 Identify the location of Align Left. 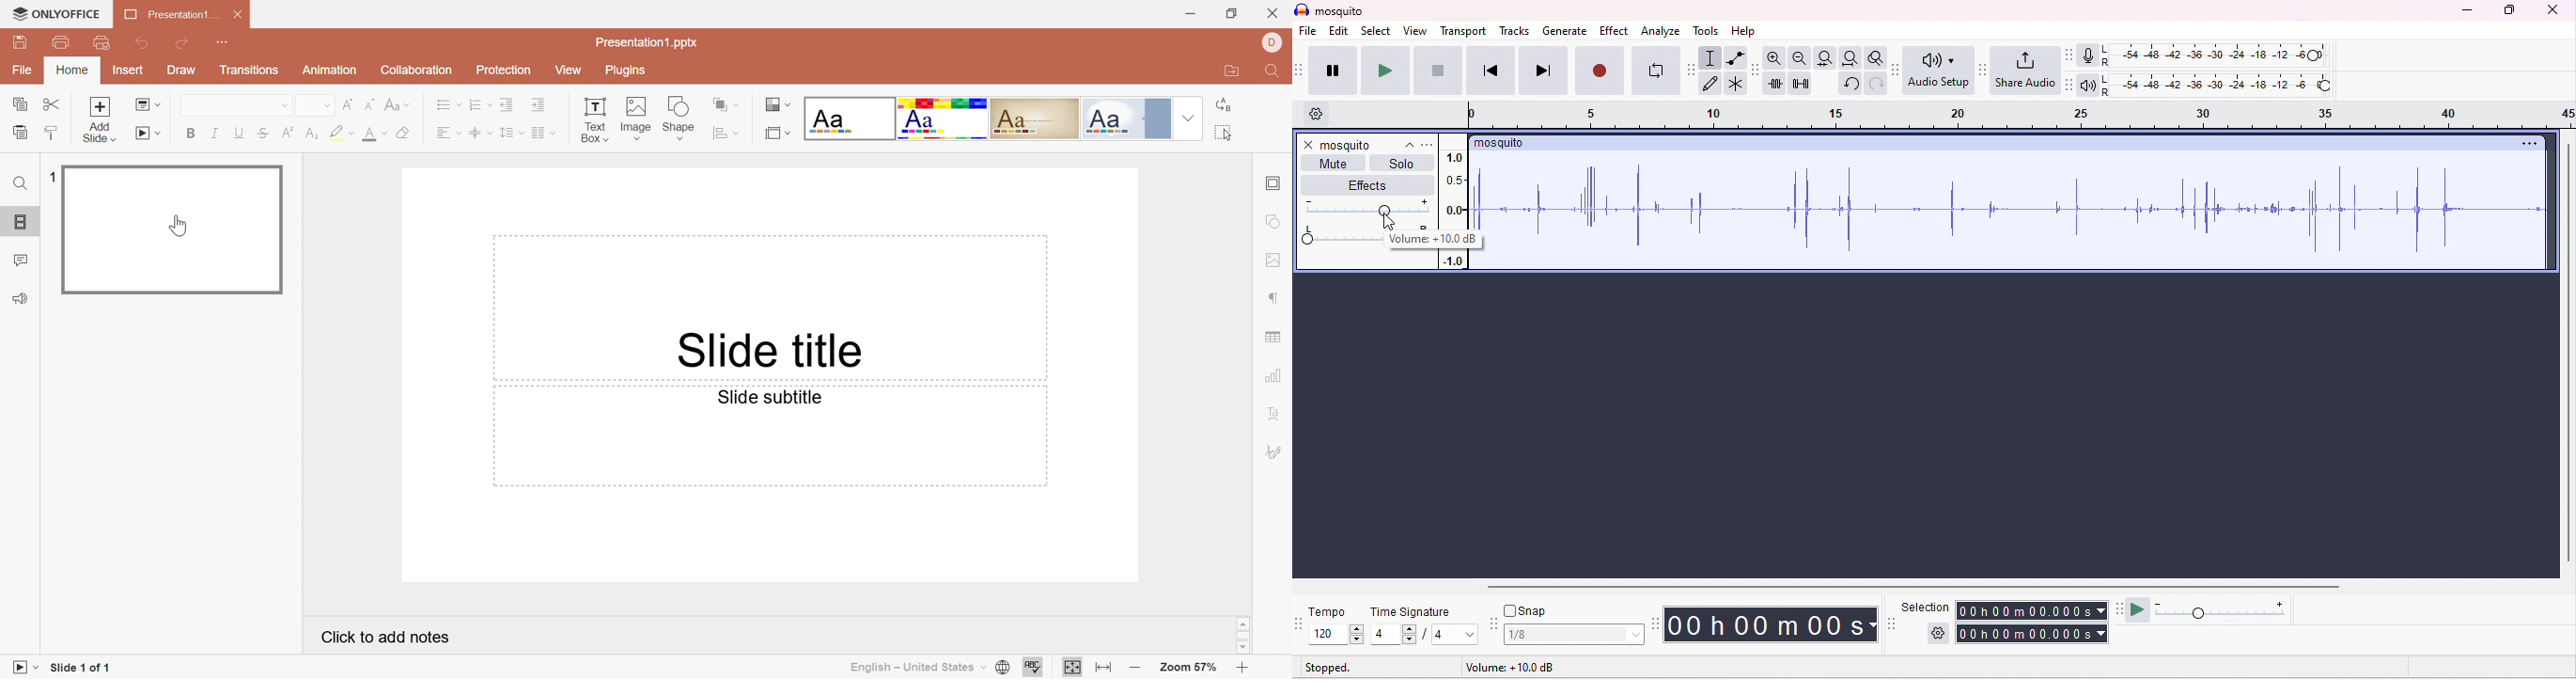
(450, 129).